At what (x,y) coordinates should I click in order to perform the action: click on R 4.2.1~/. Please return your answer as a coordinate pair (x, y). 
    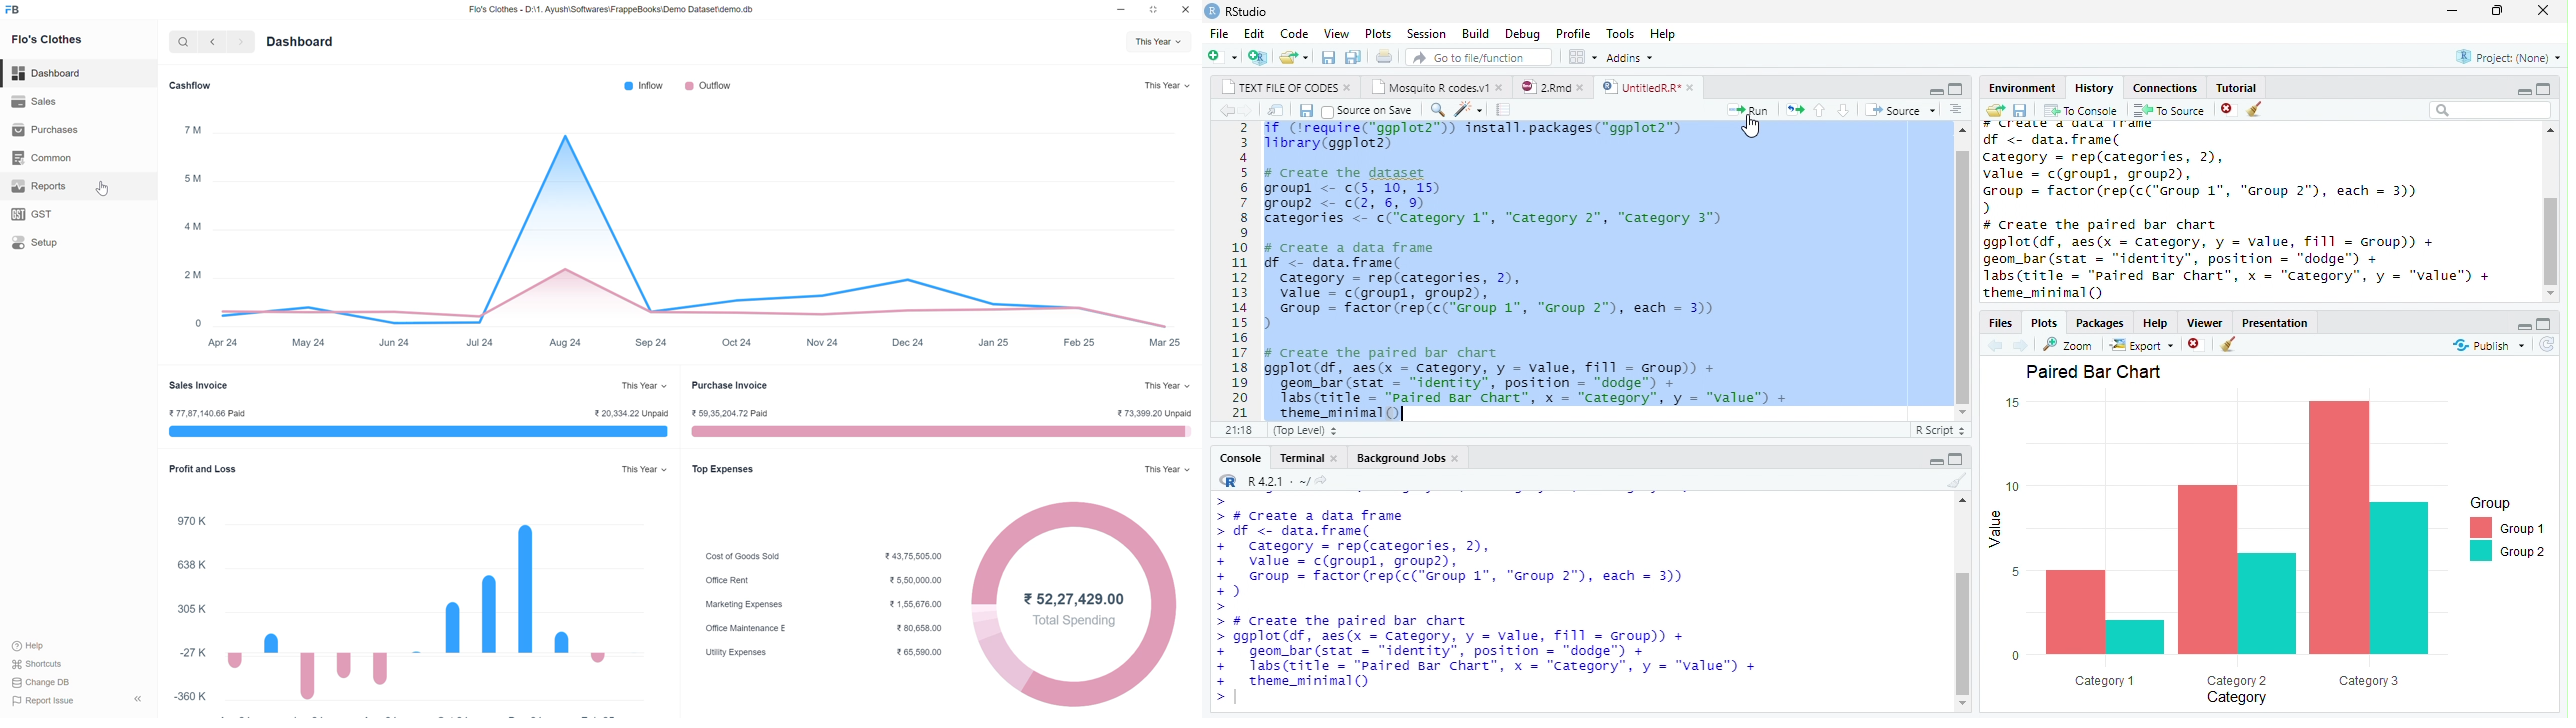
    Looking at the image, I should click on (1277, 481).